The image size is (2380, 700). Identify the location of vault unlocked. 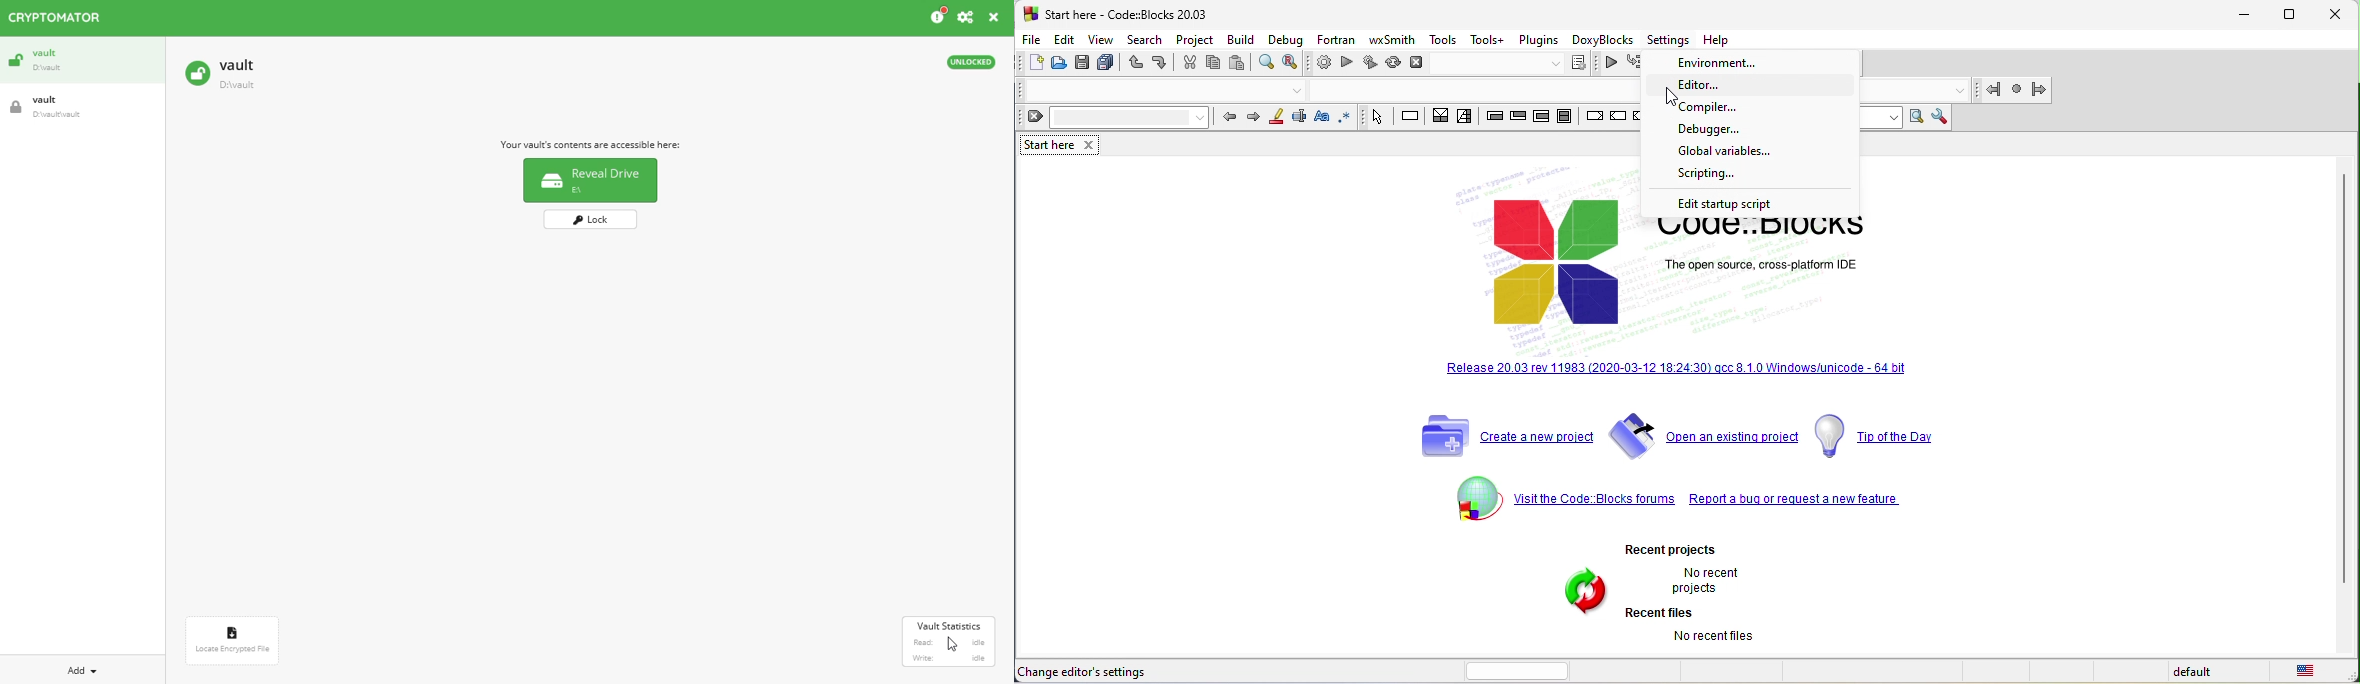
(219, 74).